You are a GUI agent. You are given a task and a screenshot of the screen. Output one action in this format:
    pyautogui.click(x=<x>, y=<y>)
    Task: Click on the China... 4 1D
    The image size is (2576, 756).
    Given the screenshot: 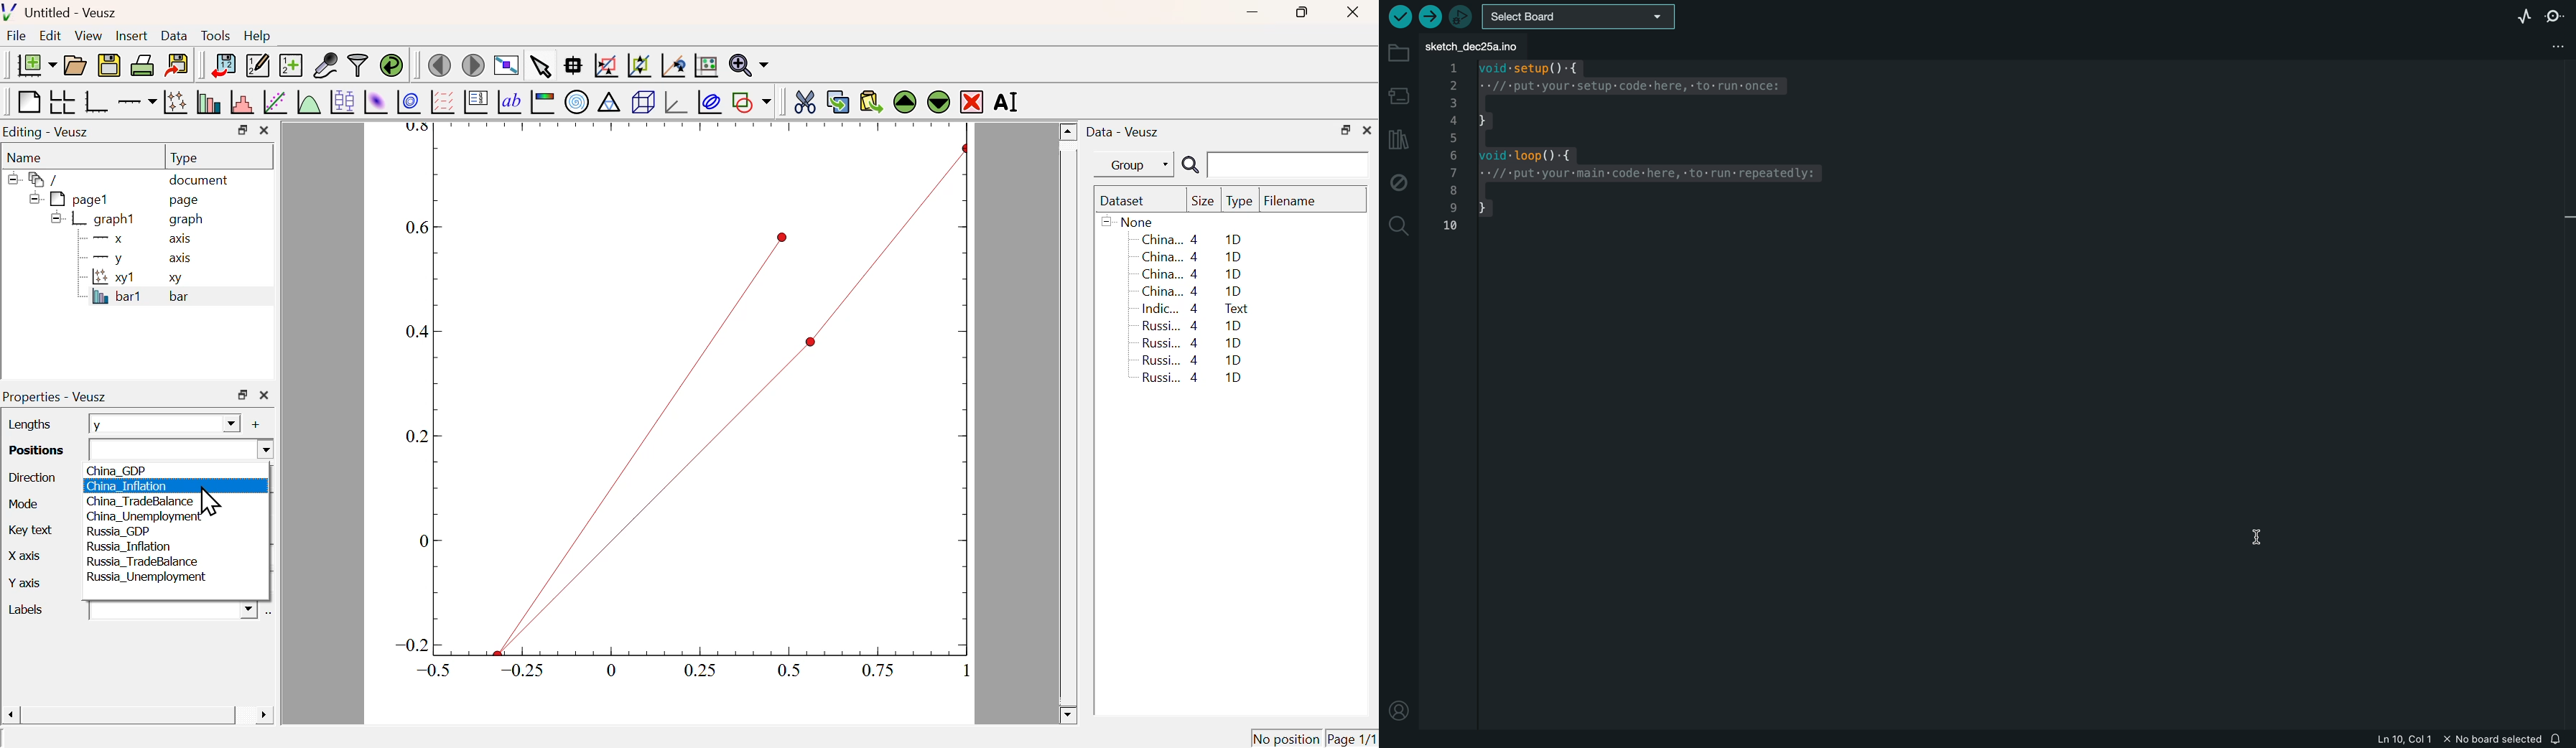 What is the action you would take?
    pyautogui.click(x=1191, y=239)
    